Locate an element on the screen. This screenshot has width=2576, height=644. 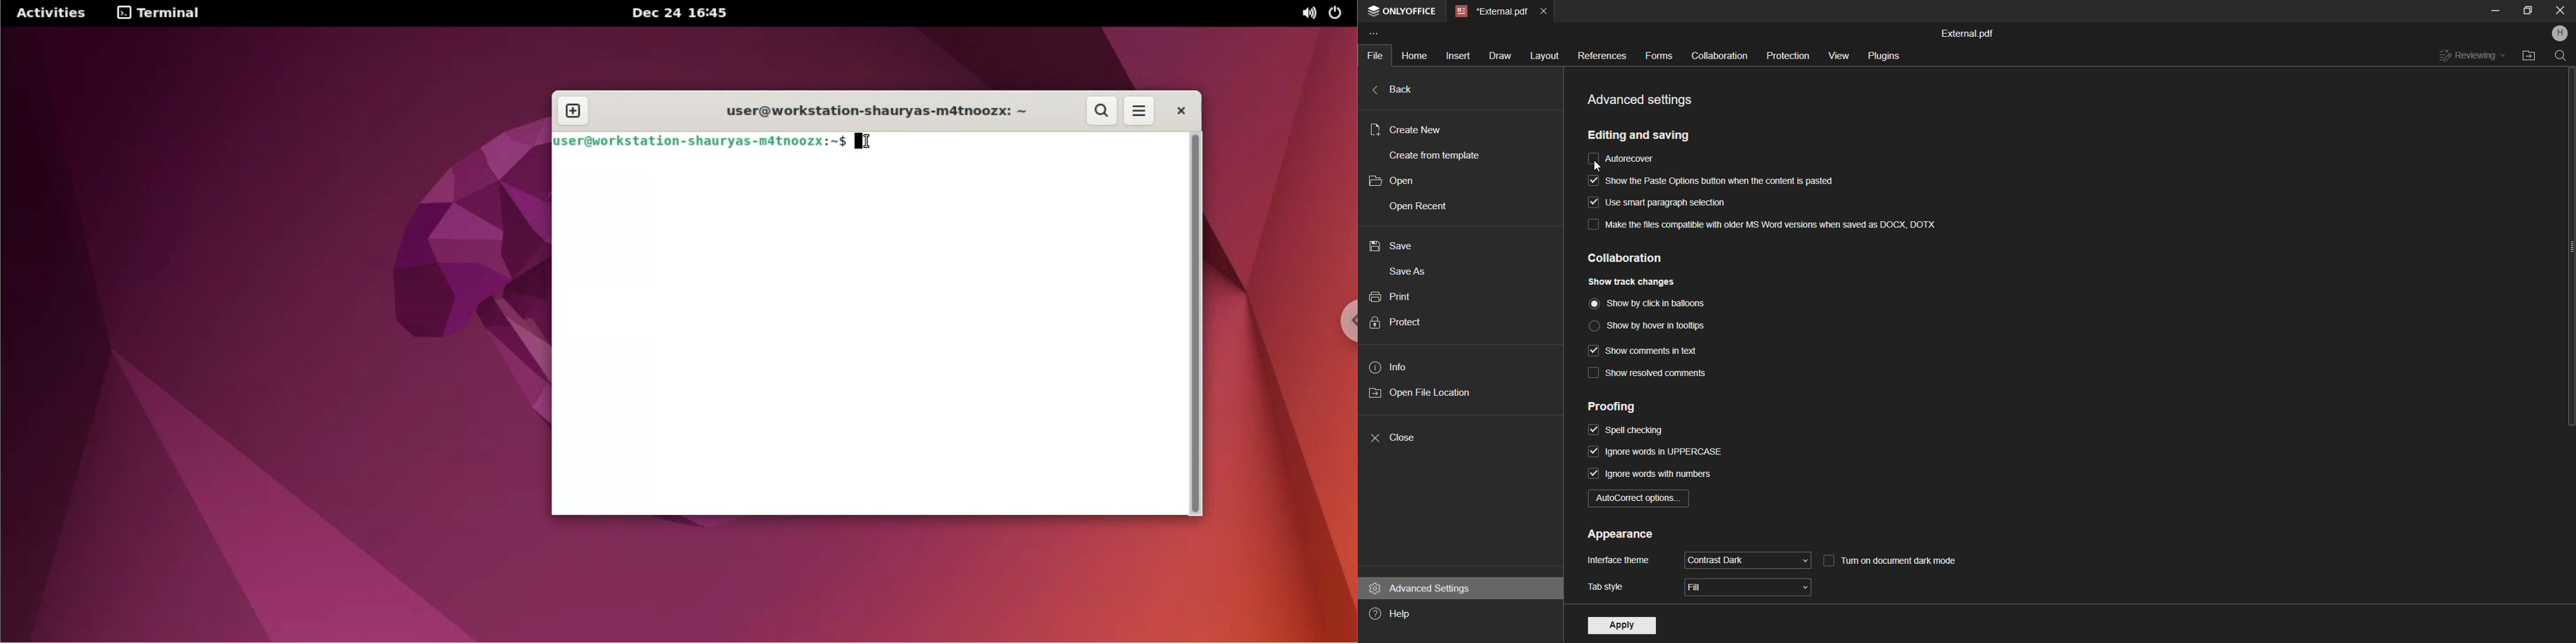
advance settings is located at coordinates (1645, 99).